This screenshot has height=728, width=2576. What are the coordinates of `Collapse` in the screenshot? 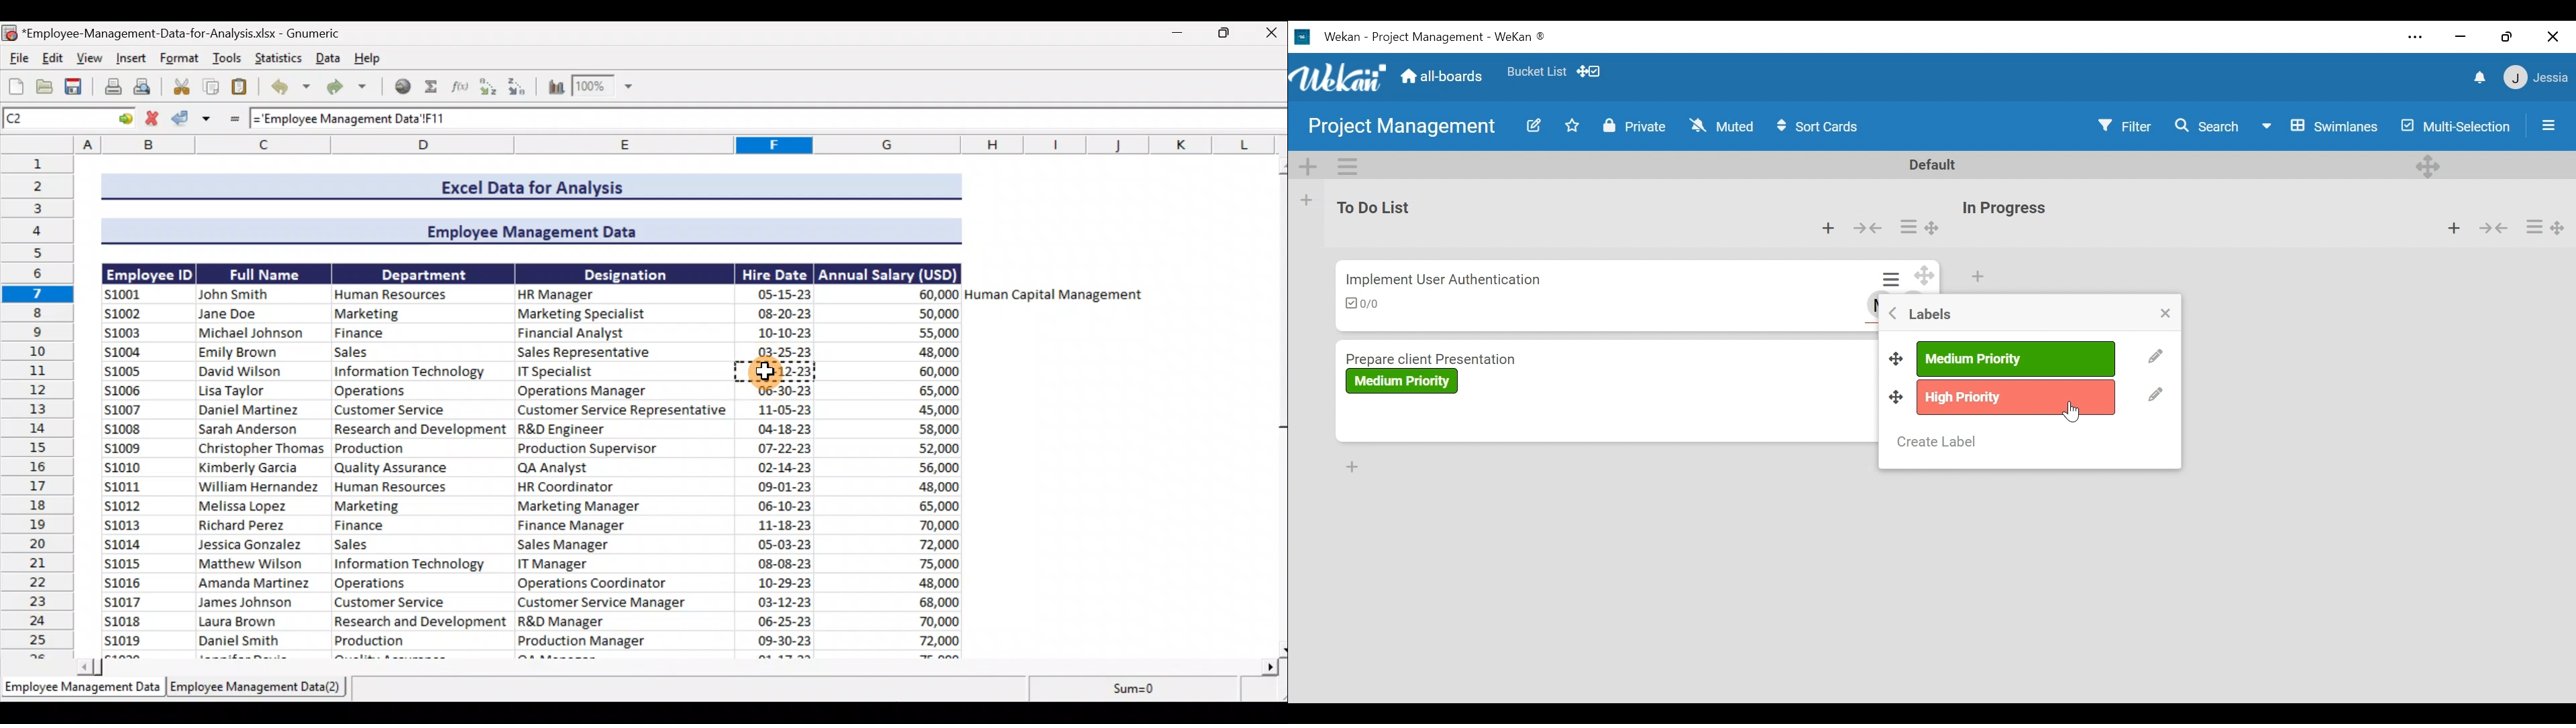 It's located at (2492, 227).